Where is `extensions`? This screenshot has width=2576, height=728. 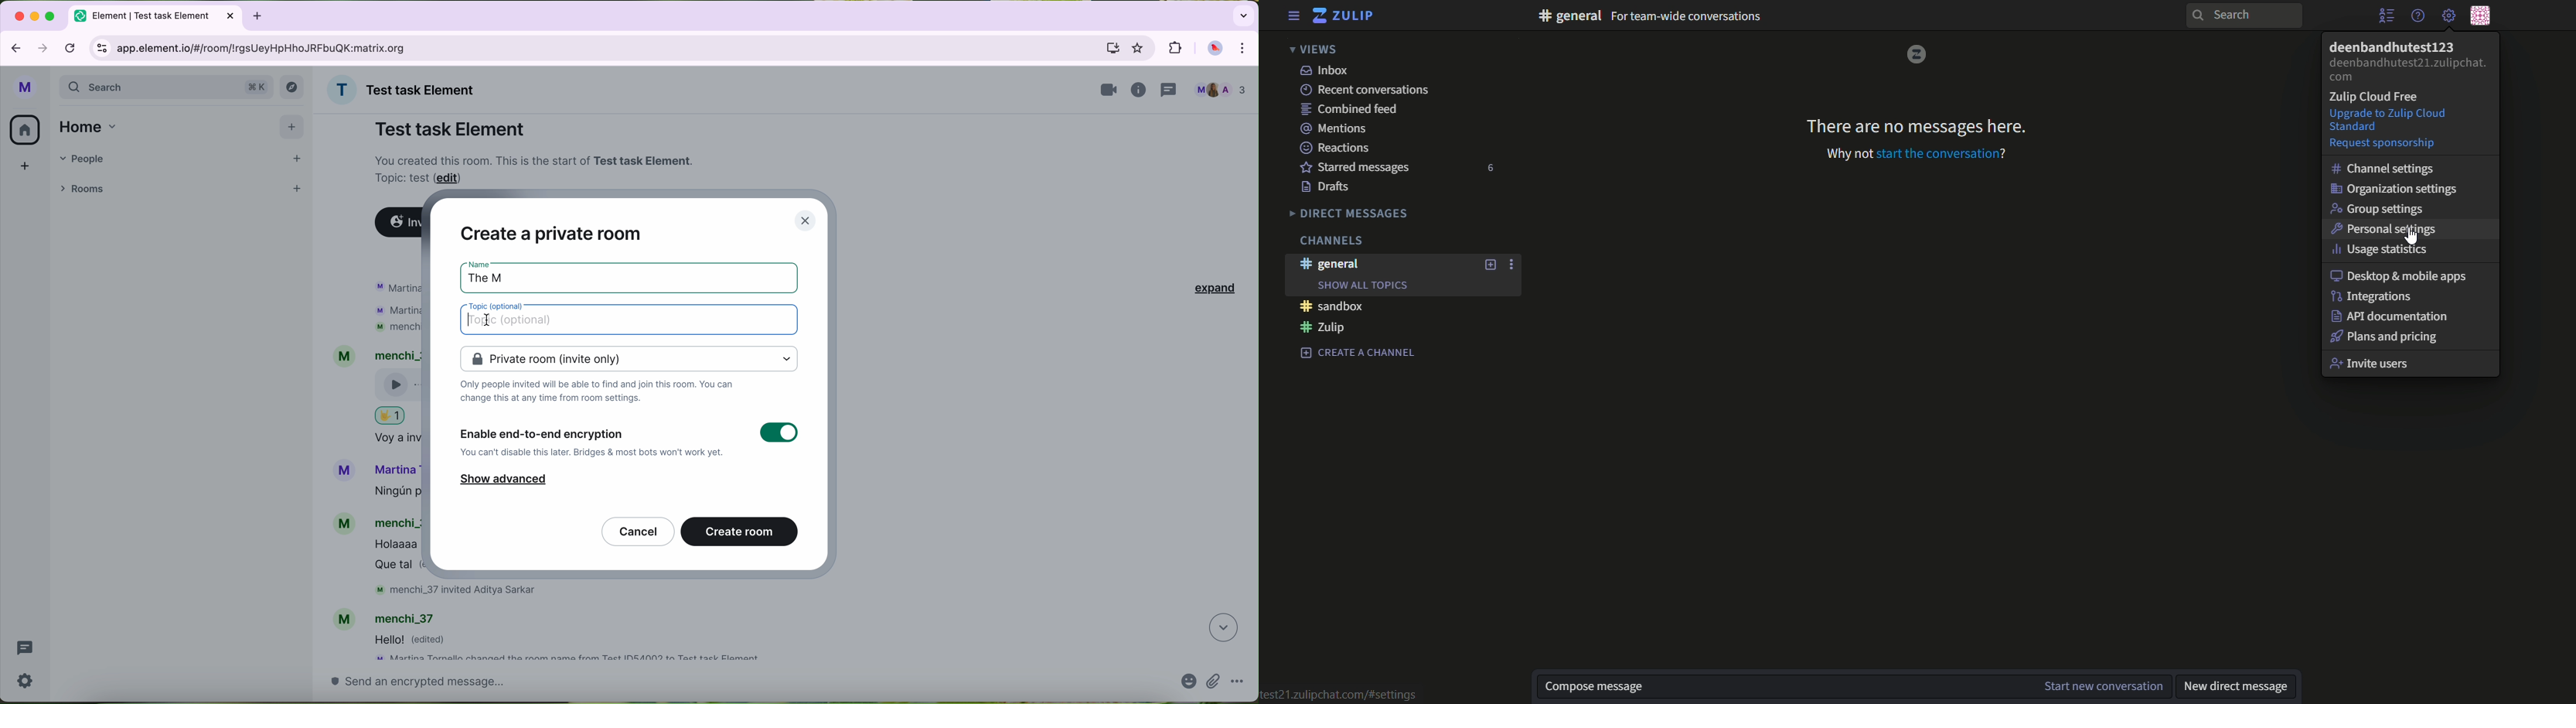
extensions is located at coordinates (1174, 47).